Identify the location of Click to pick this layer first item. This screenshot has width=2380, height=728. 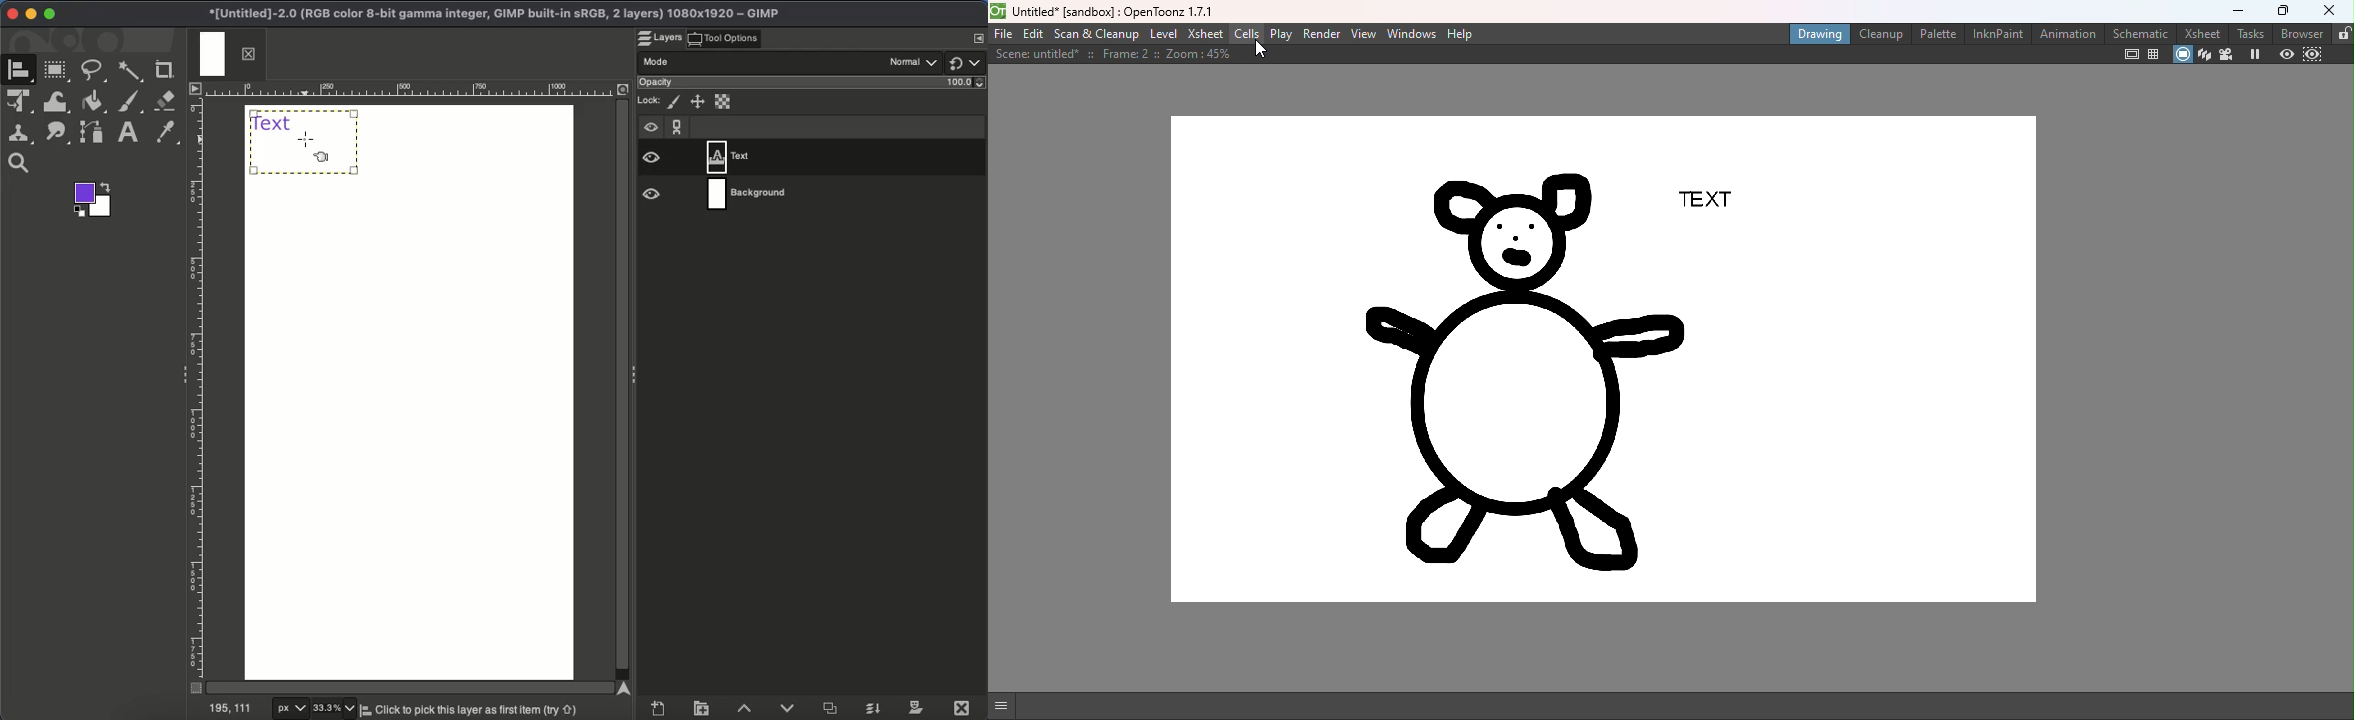
(470, 709).